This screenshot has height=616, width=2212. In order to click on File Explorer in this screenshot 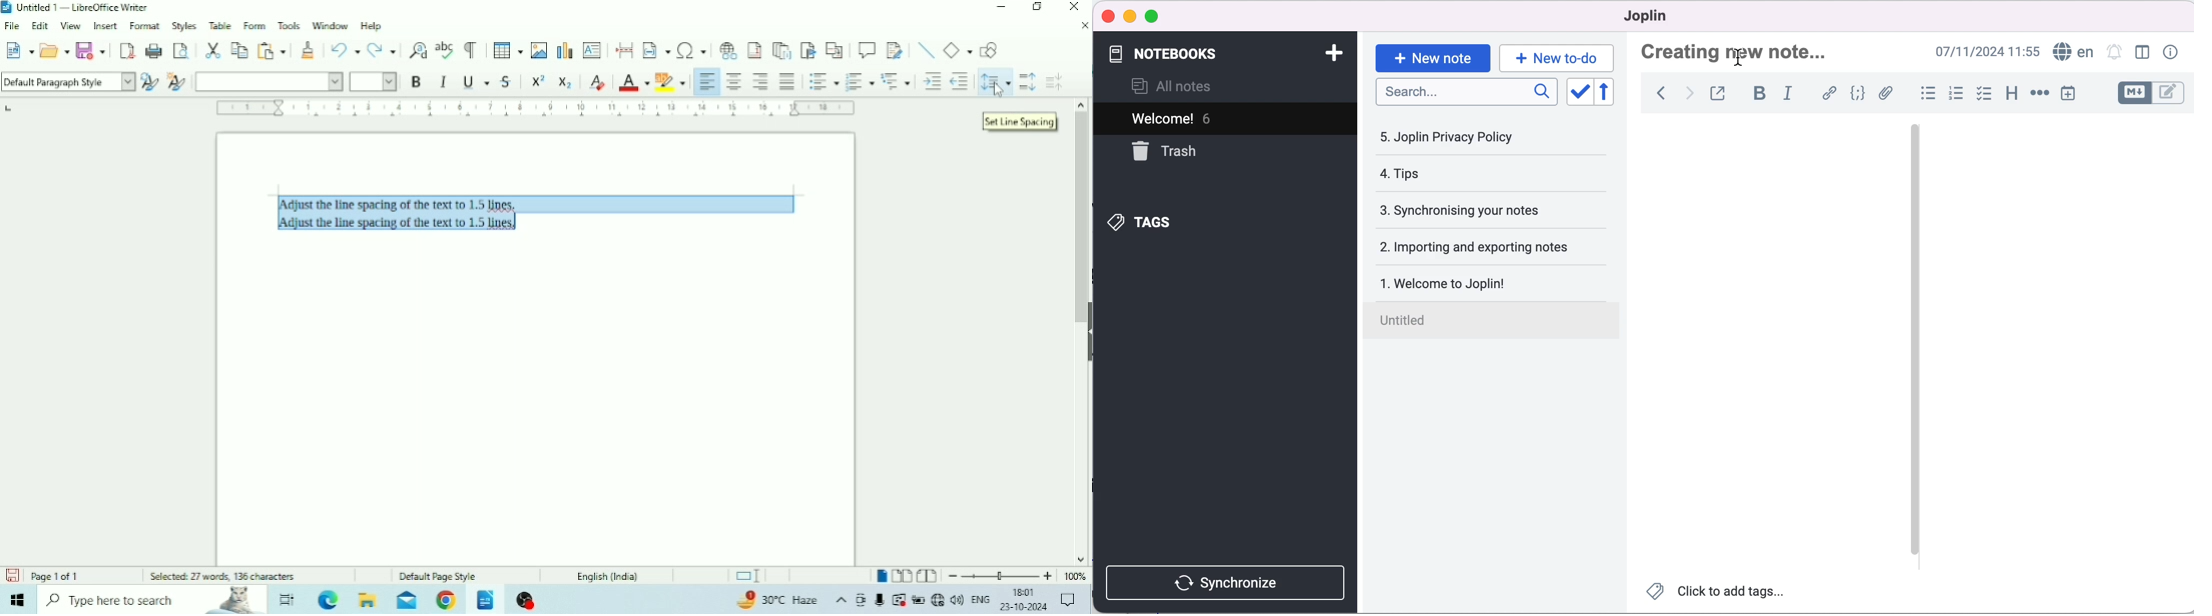, I will do `click(367, 599)`.